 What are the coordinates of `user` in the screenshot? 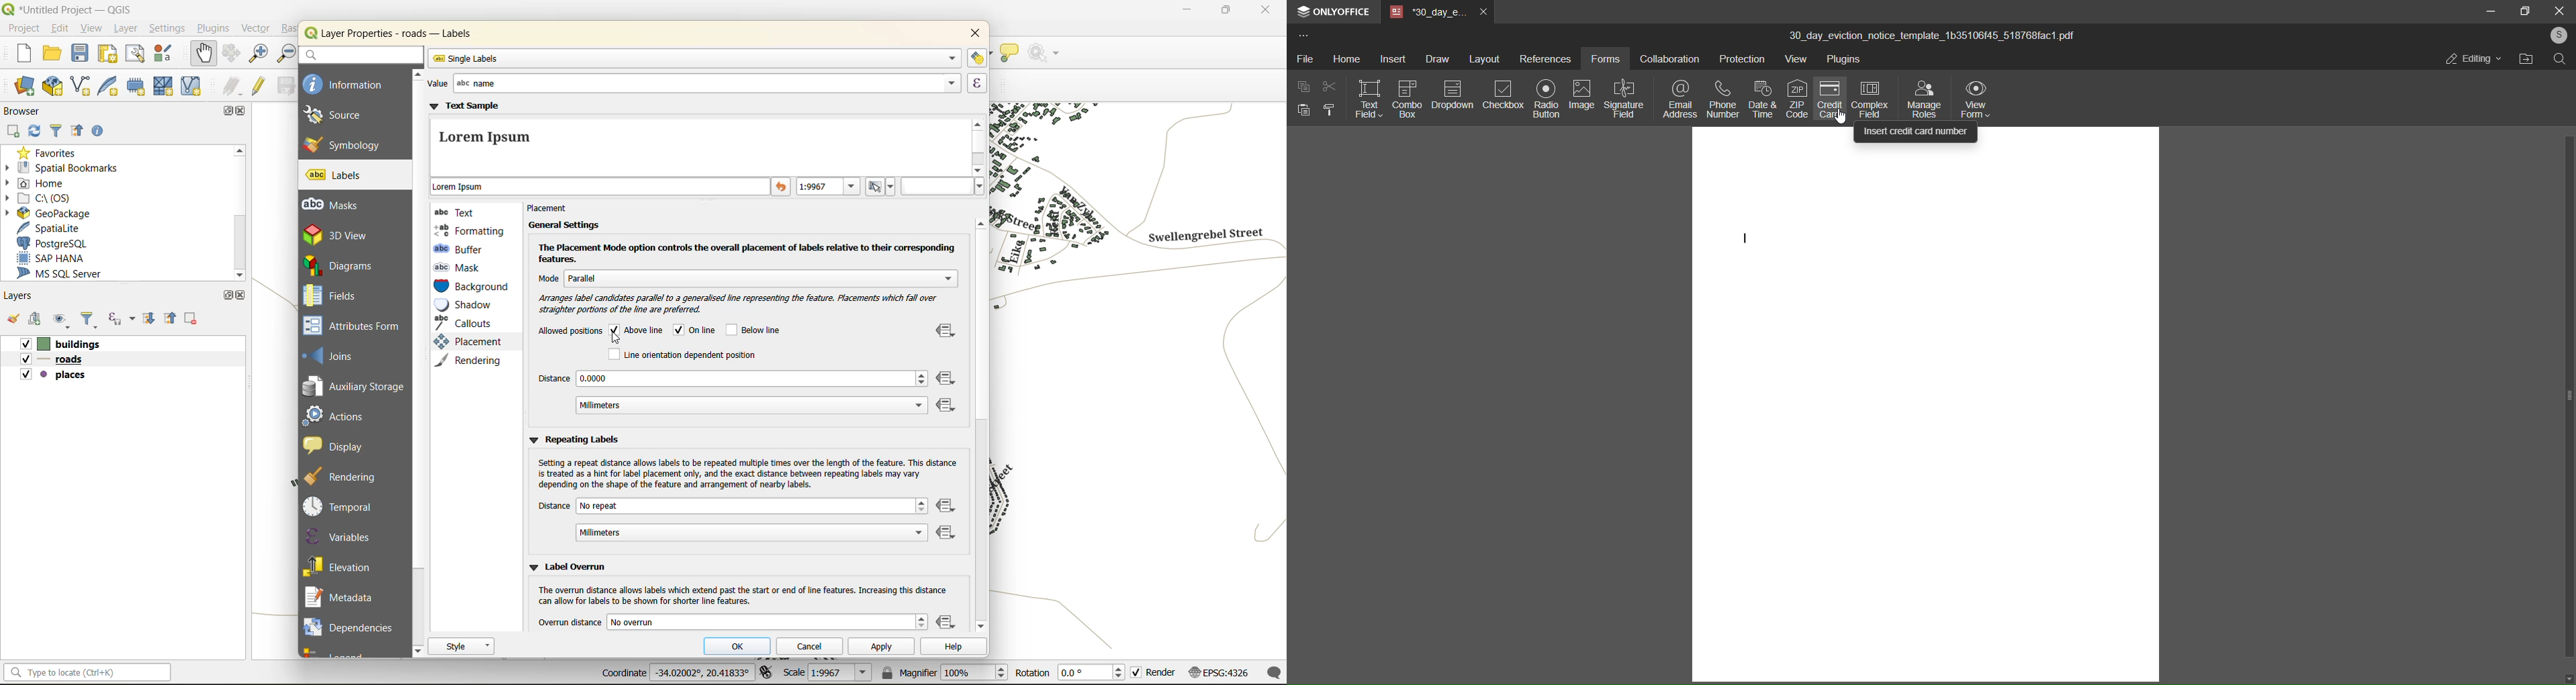 It's located at (2558, 34).